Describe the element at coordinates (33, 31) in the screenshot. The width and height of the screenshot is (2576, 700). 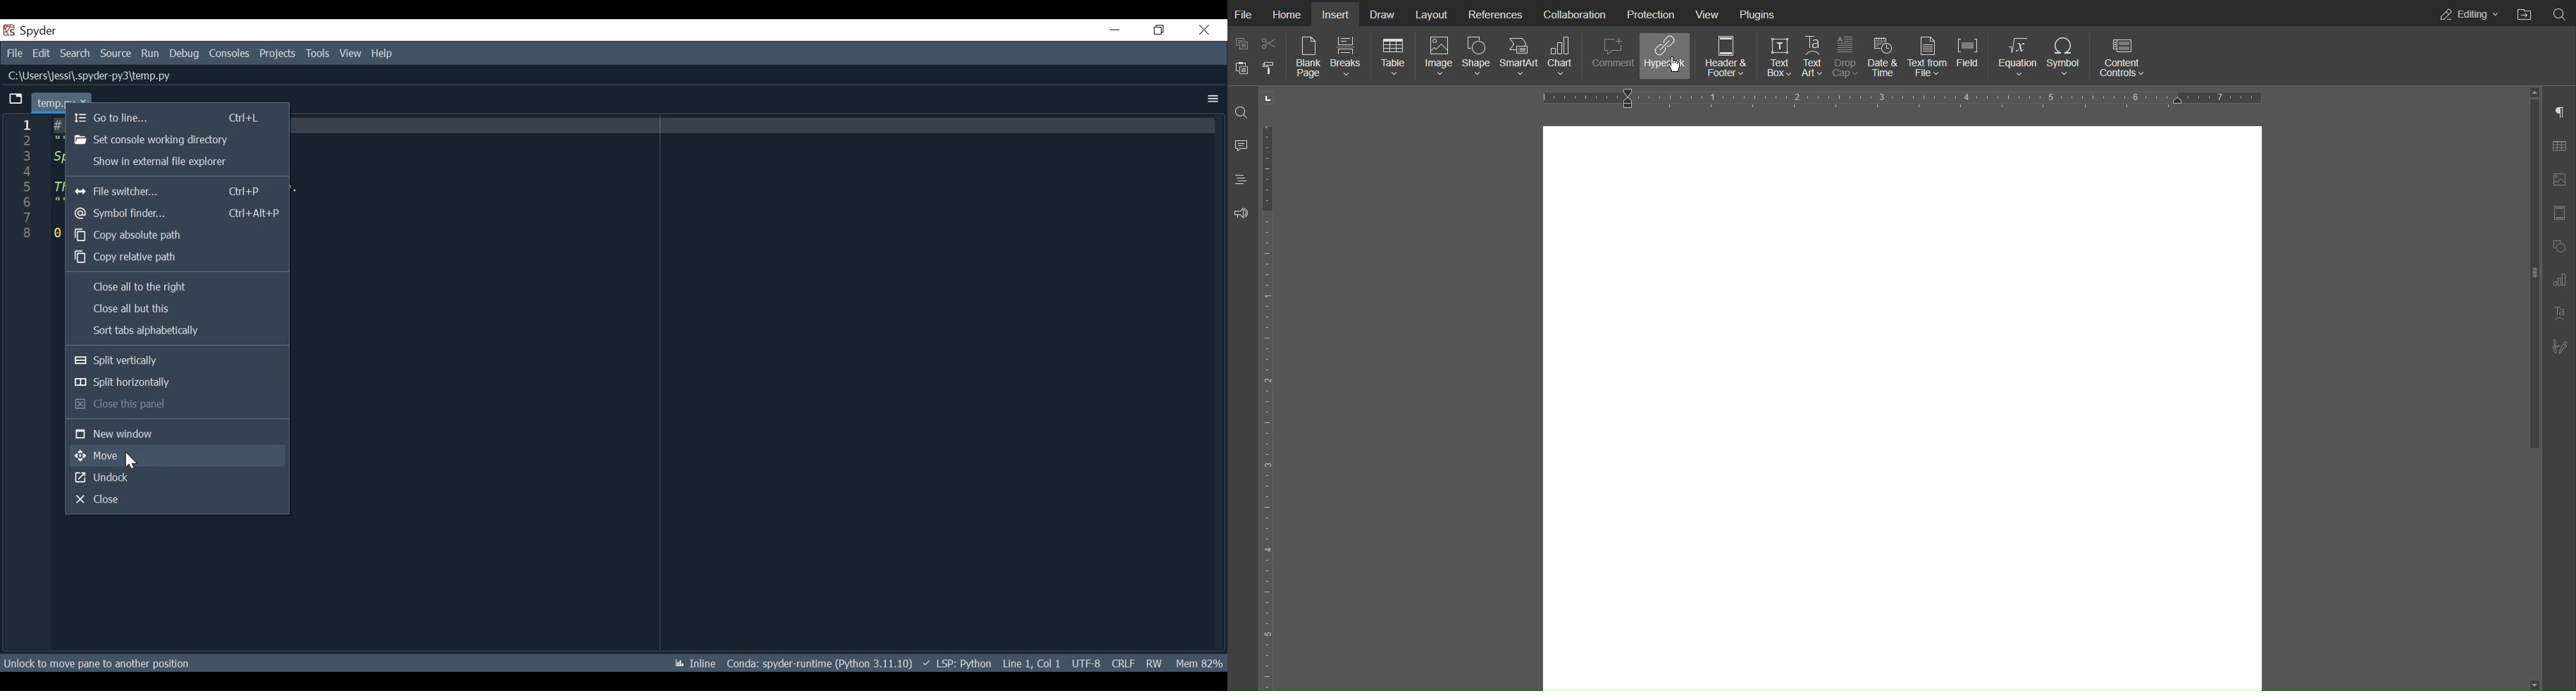
I see `Spyder` at that location.